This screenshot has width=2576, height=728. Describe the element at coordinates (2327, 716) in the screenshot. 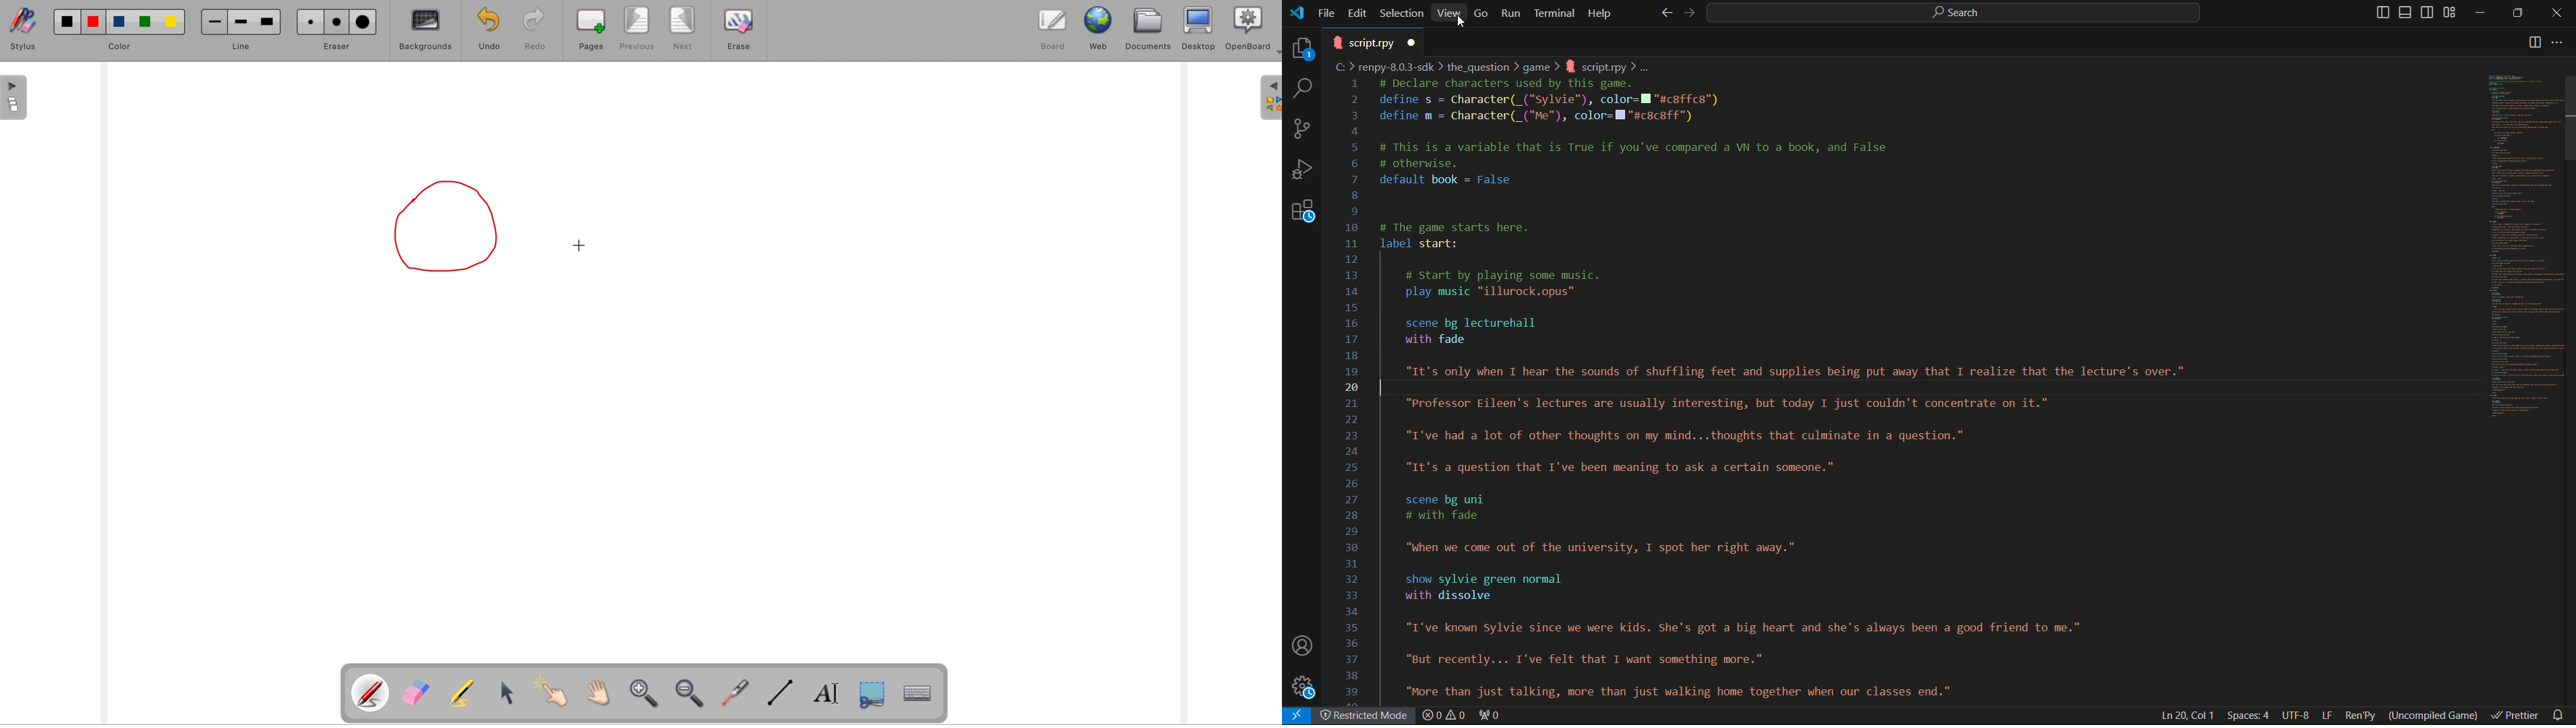

I see `LF` at that location.